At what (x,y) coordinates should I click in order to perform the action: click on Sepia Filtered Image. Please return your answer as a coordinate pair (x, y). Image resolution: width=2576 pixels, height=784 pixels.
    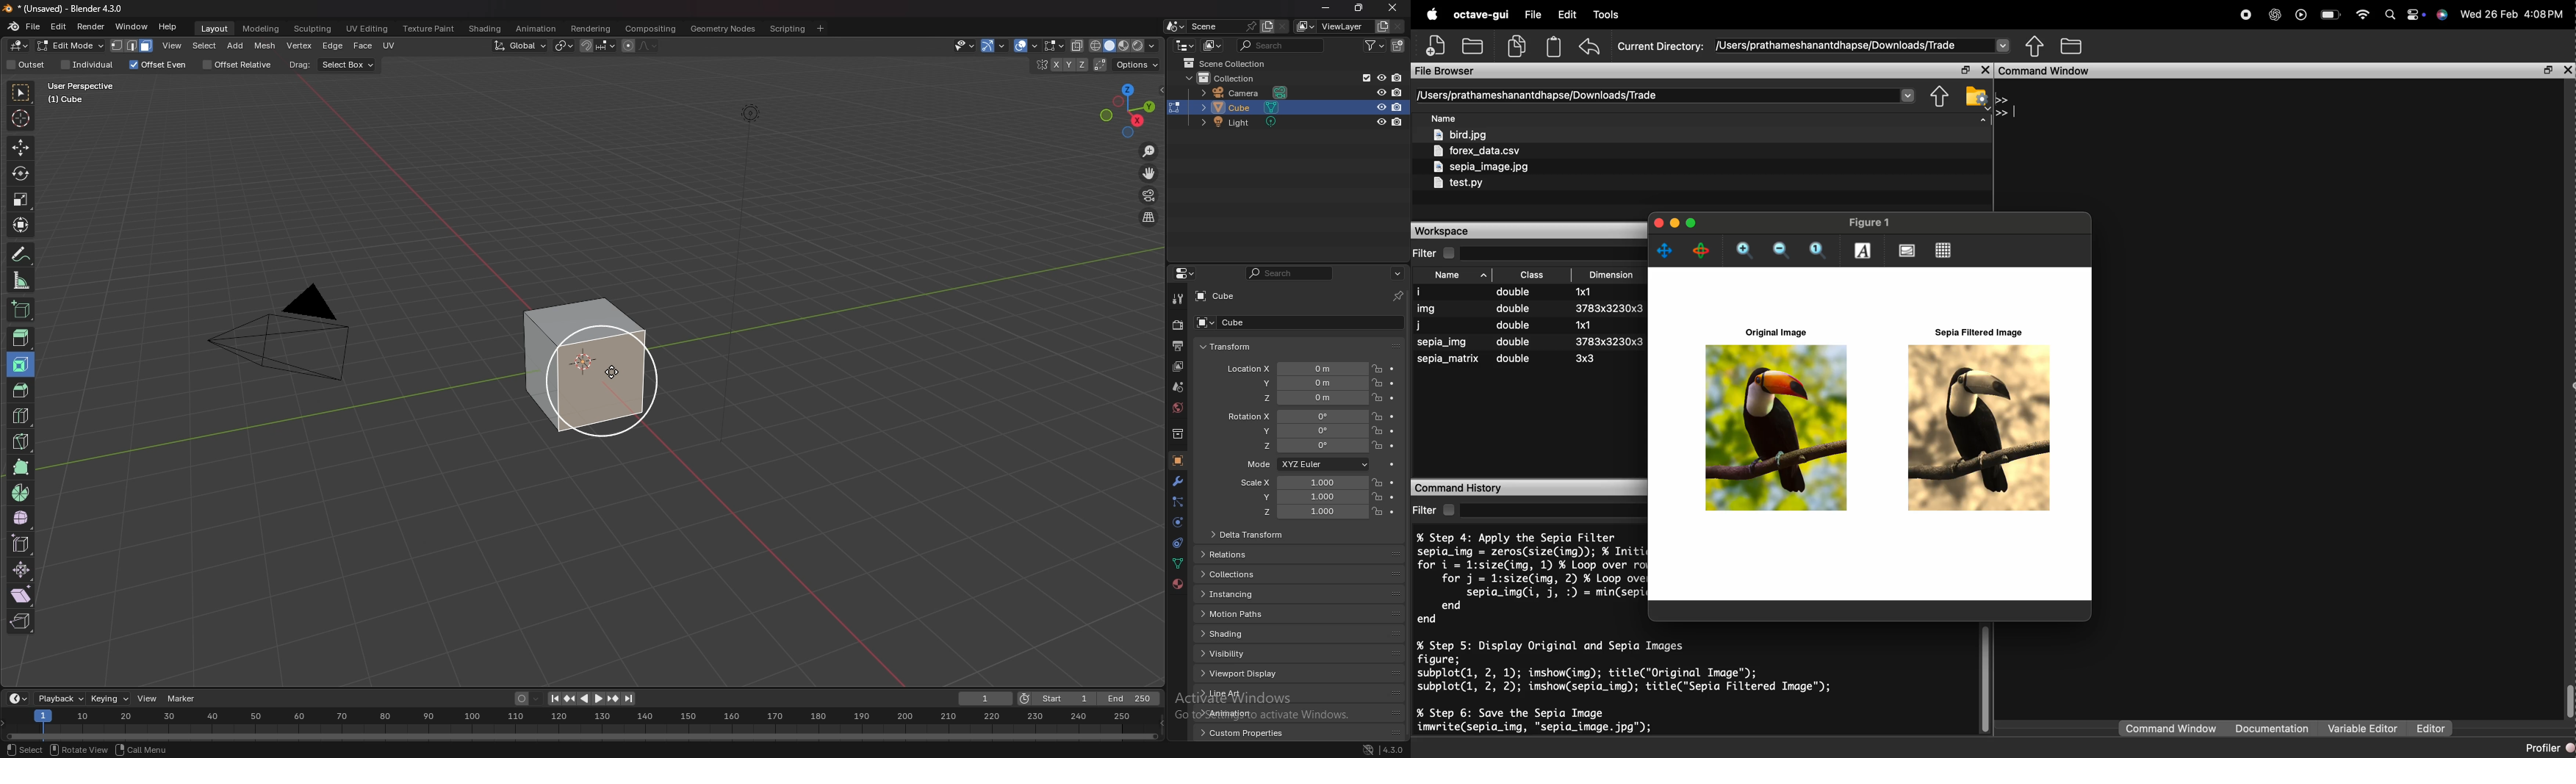
    Looking at the image, I should click on (1981, 333).